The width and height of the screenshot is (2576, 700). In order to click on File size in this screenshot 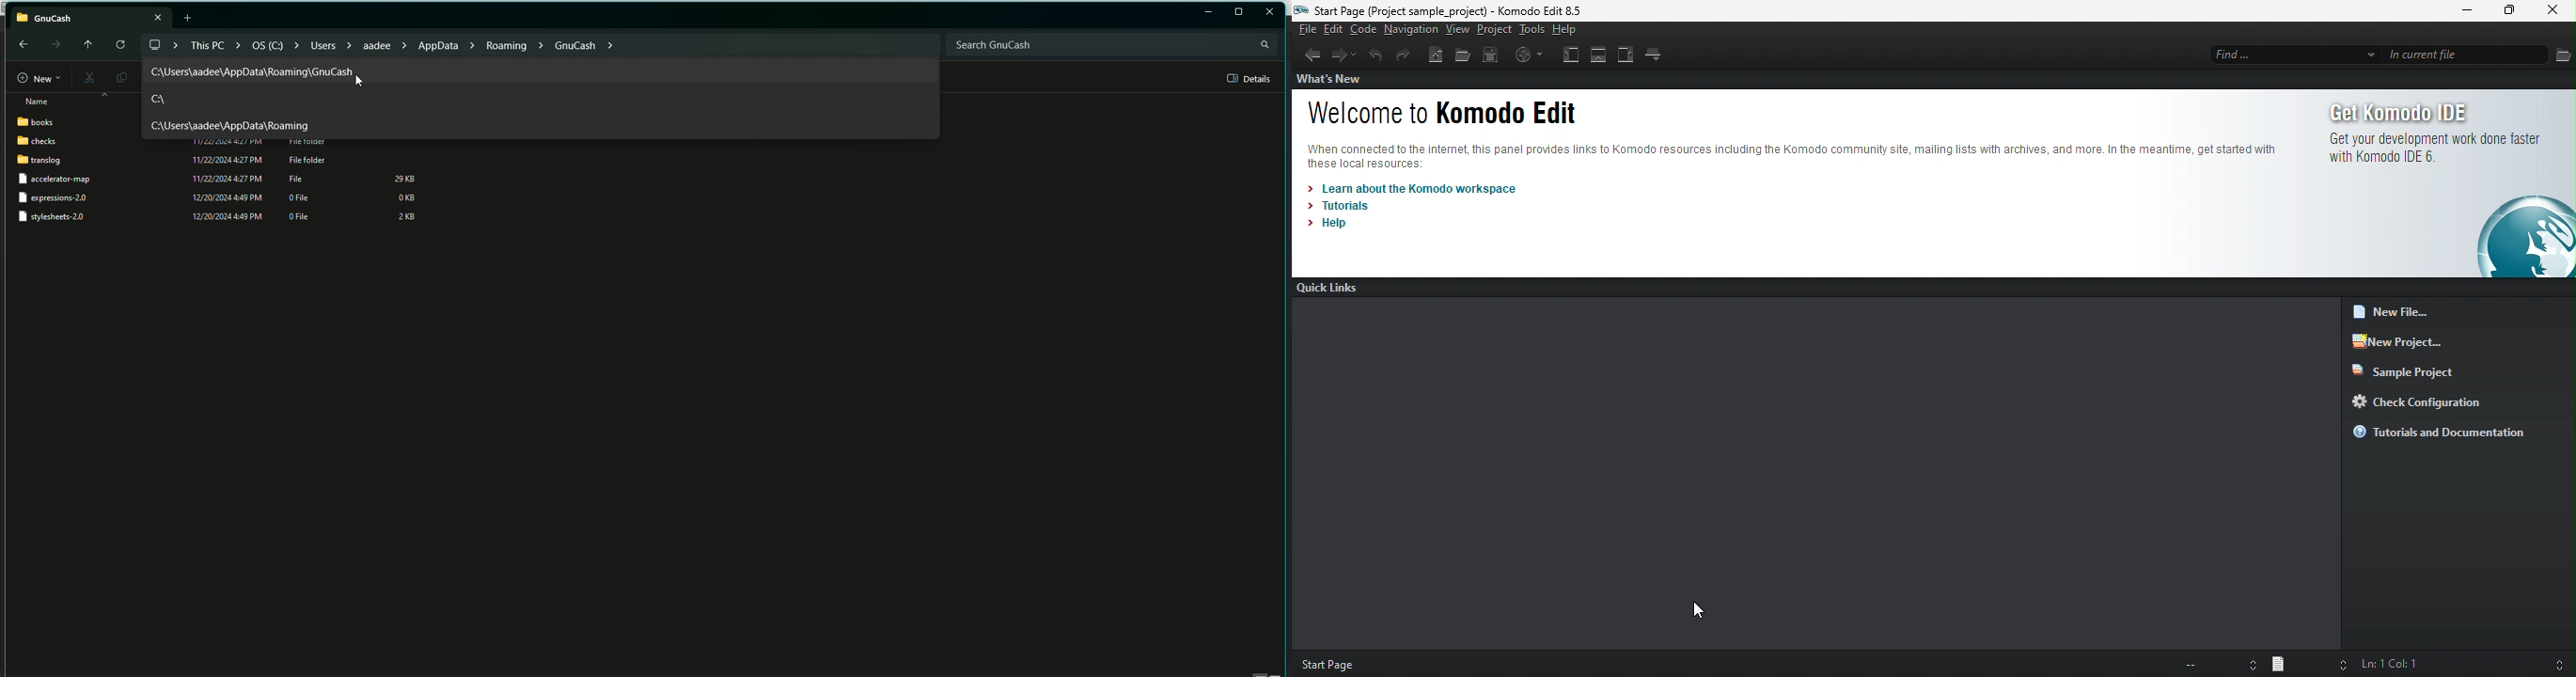, I will do `click(406, 197)`.